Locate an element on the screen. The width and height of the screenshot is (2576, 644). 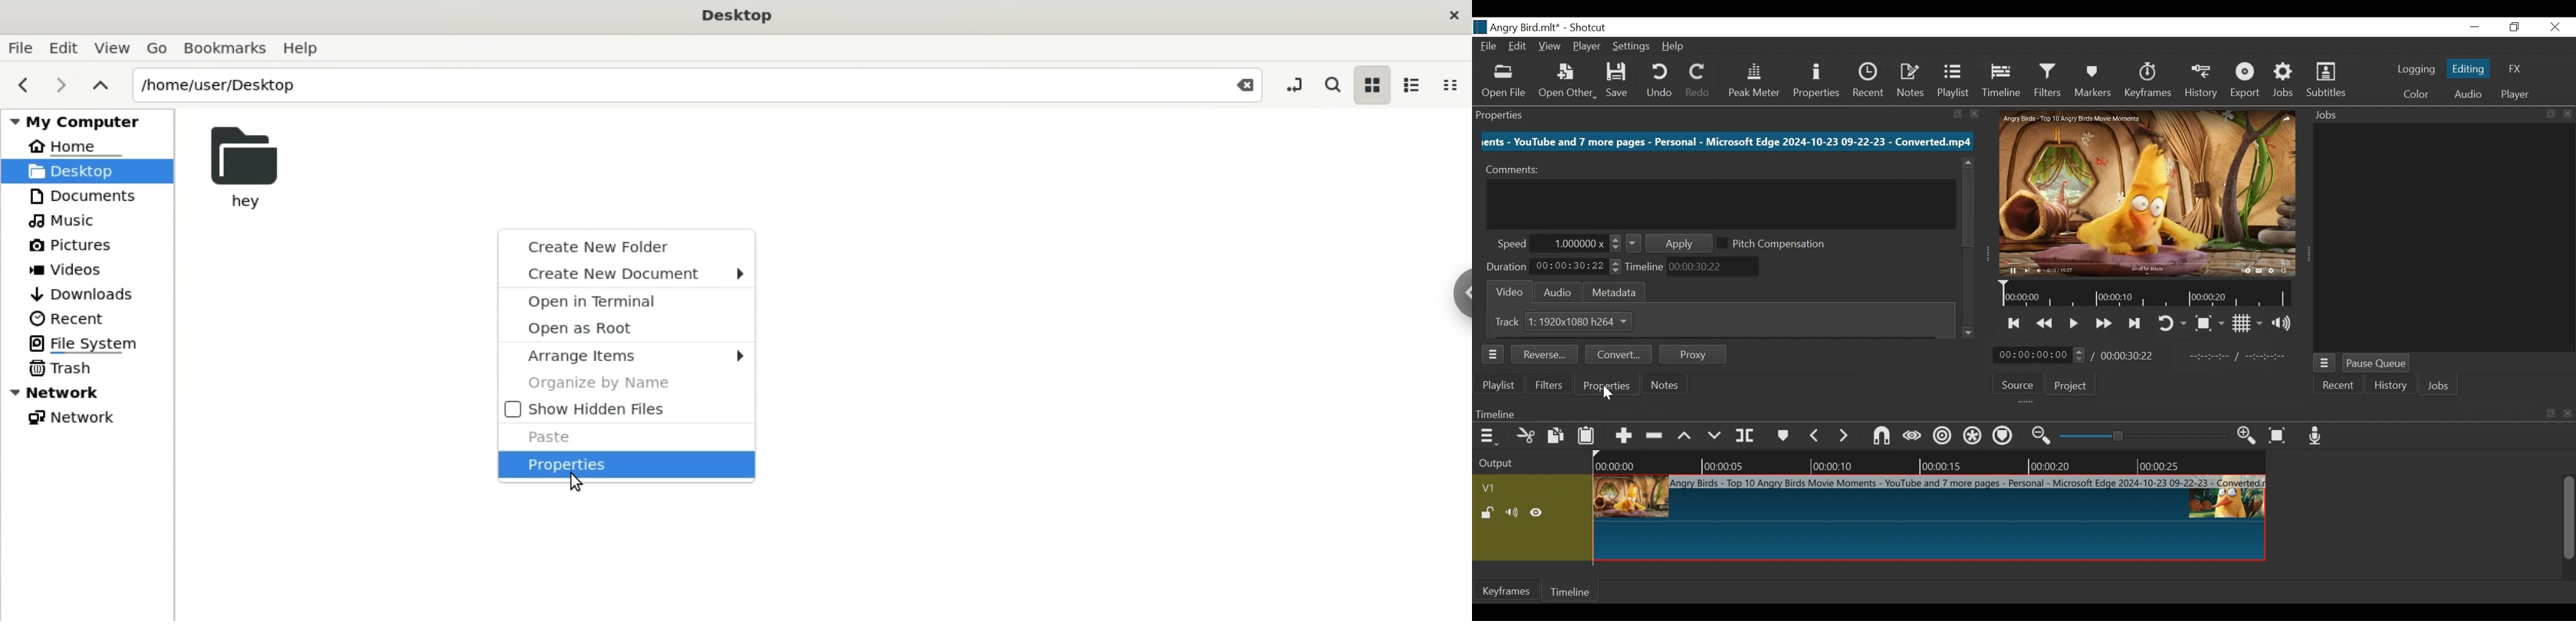
Audio is located at coordinates (2468, 94).